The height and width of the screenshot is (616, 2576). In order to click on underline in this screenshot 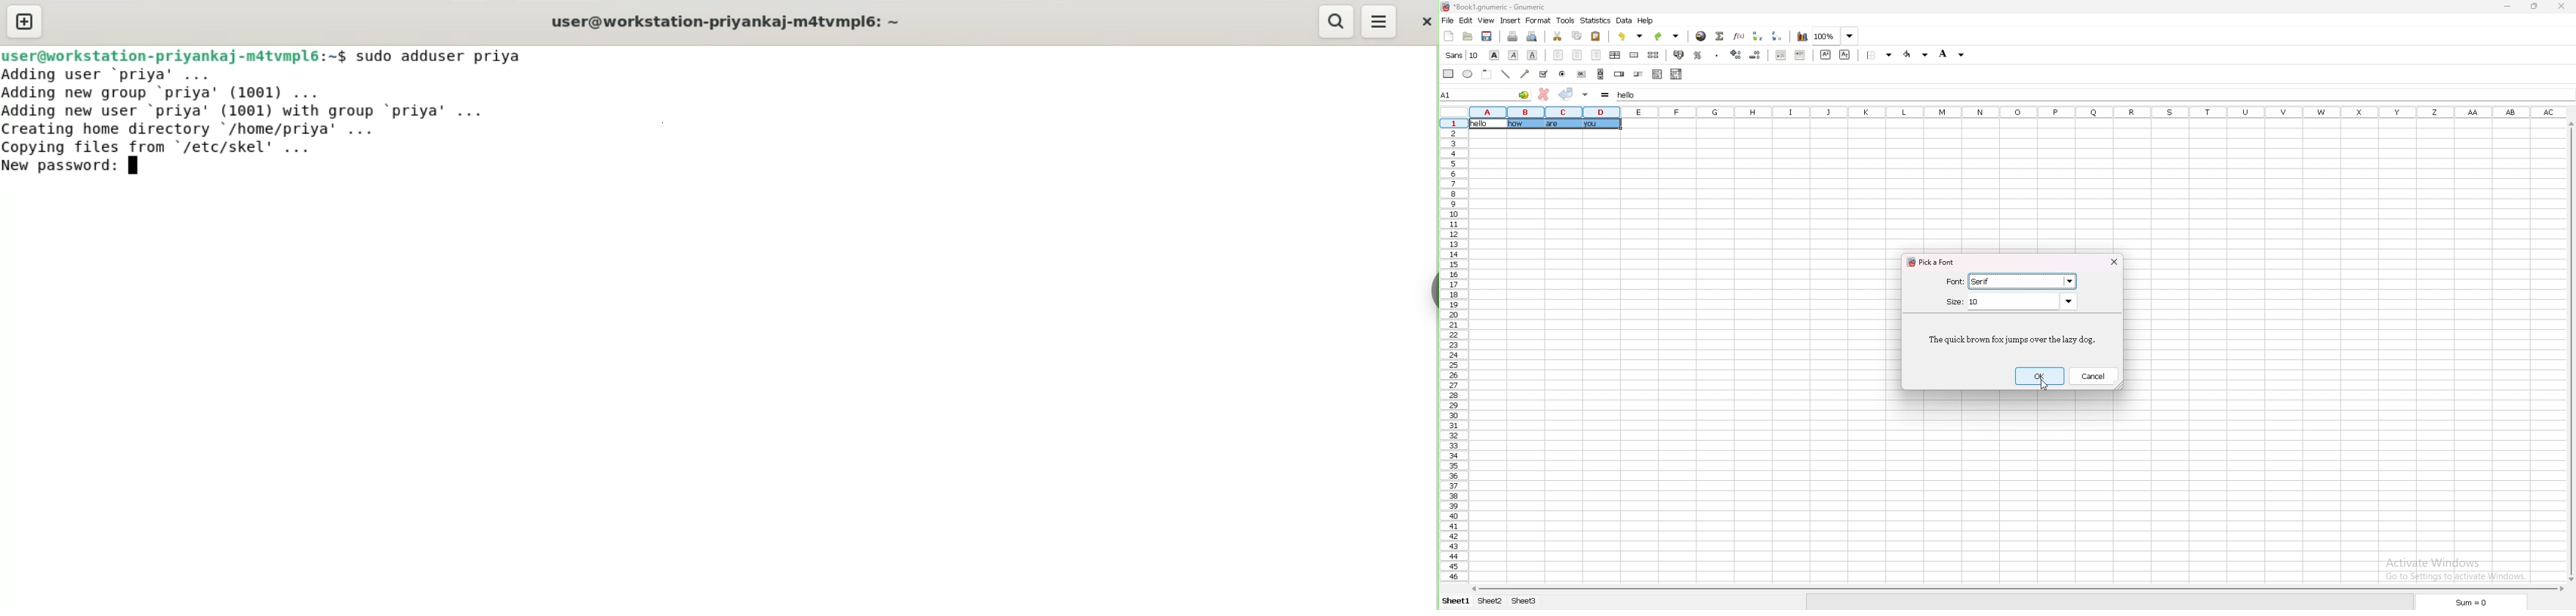, I will do `click(1532, 54)`.